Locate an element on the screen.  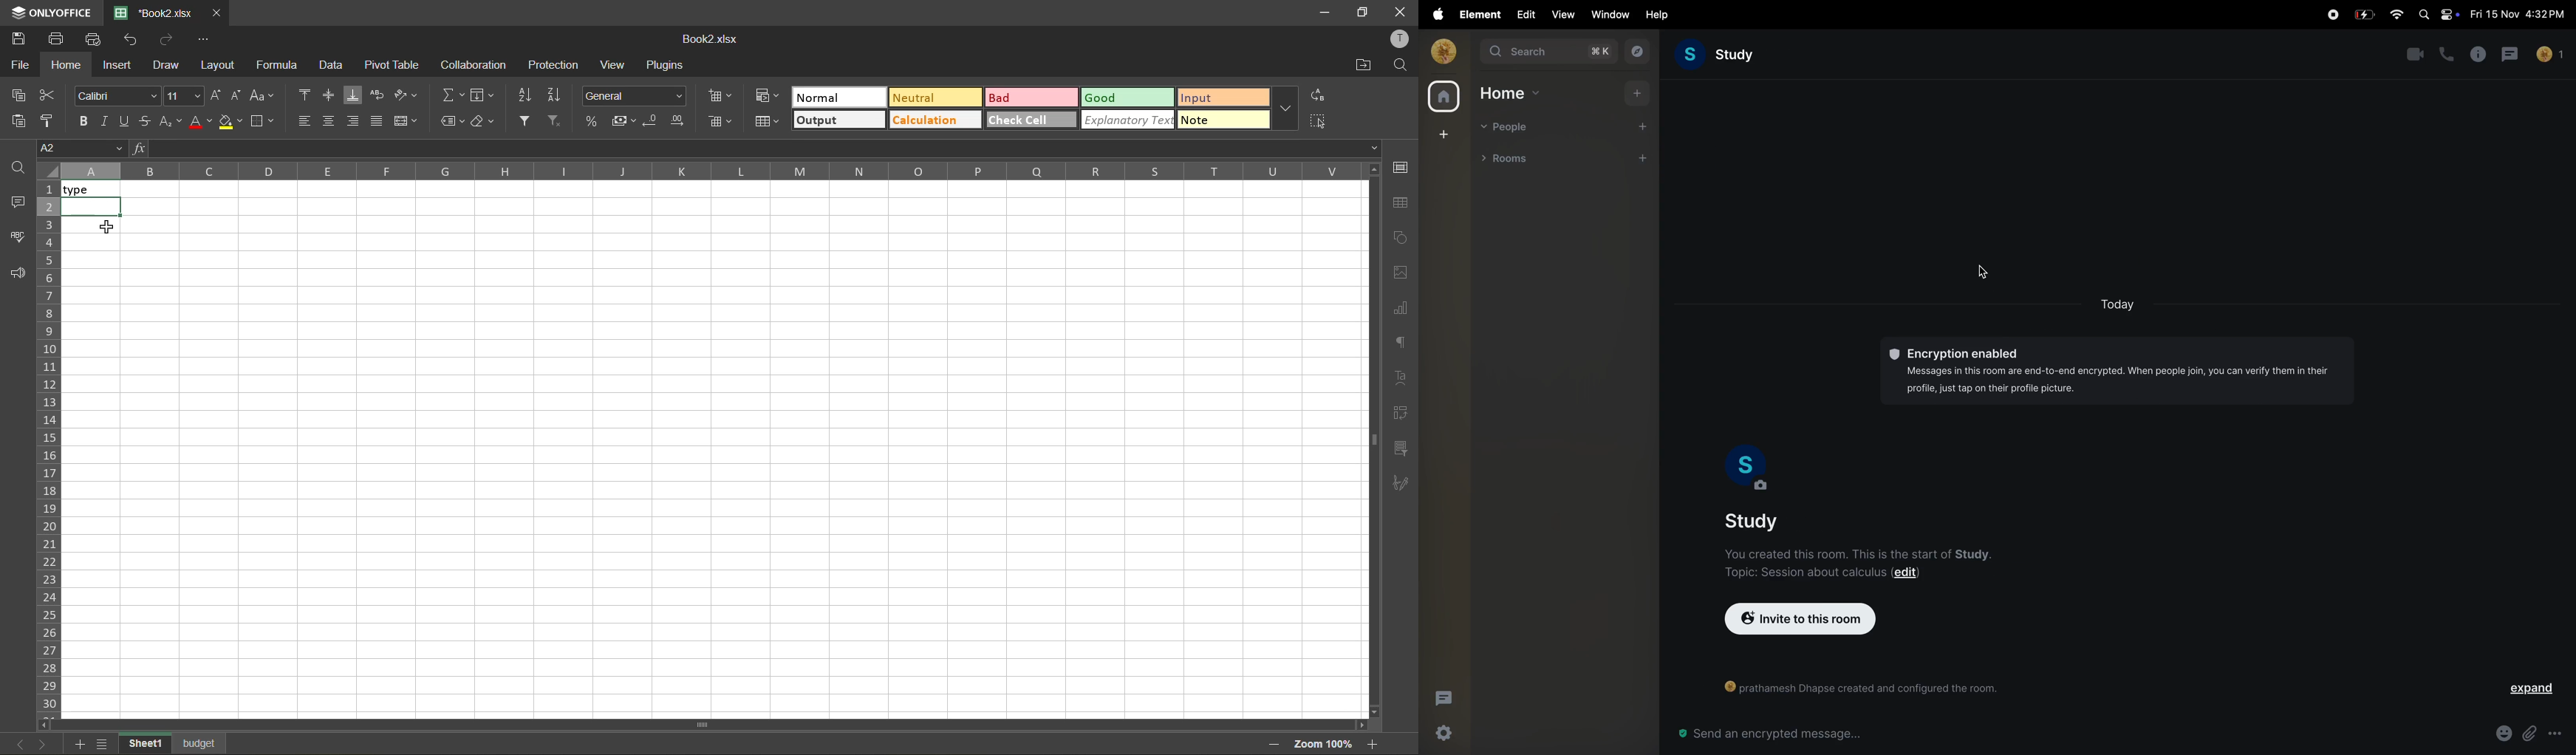
select all is located at coordinates (1319, 117).